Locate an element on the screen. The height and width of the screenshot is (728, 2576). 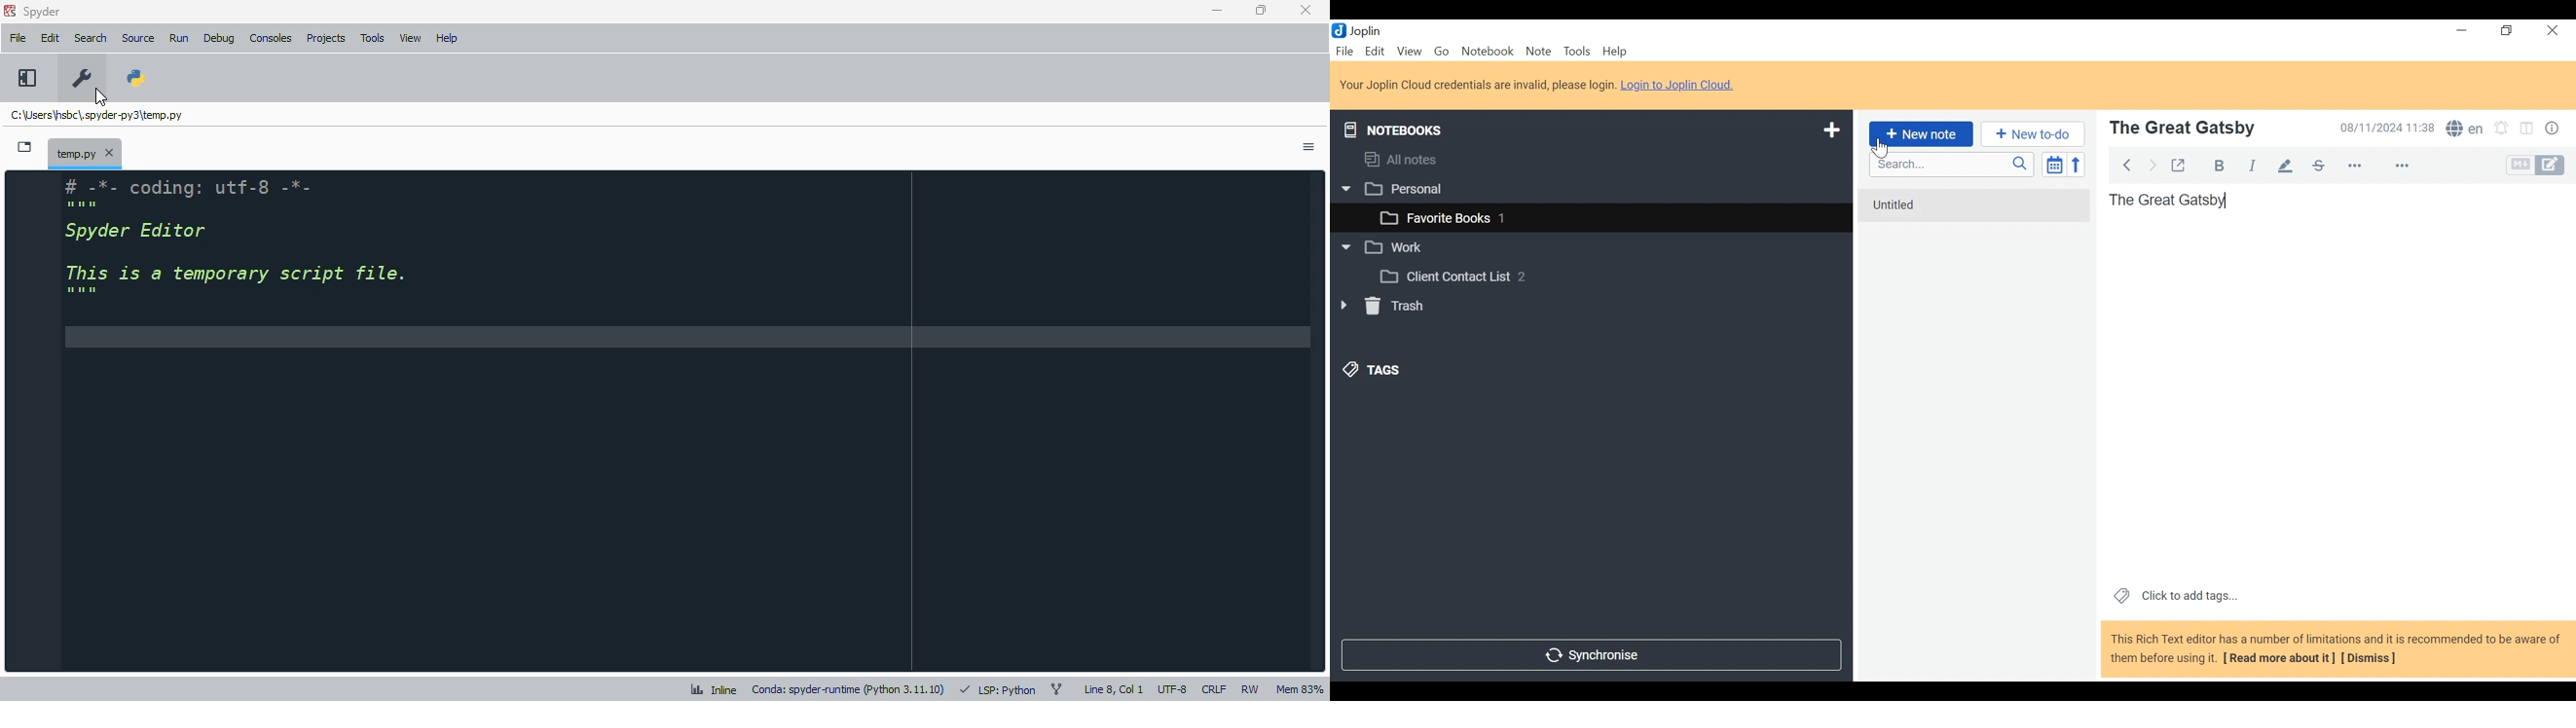
source is located at coordinates (138, 38).